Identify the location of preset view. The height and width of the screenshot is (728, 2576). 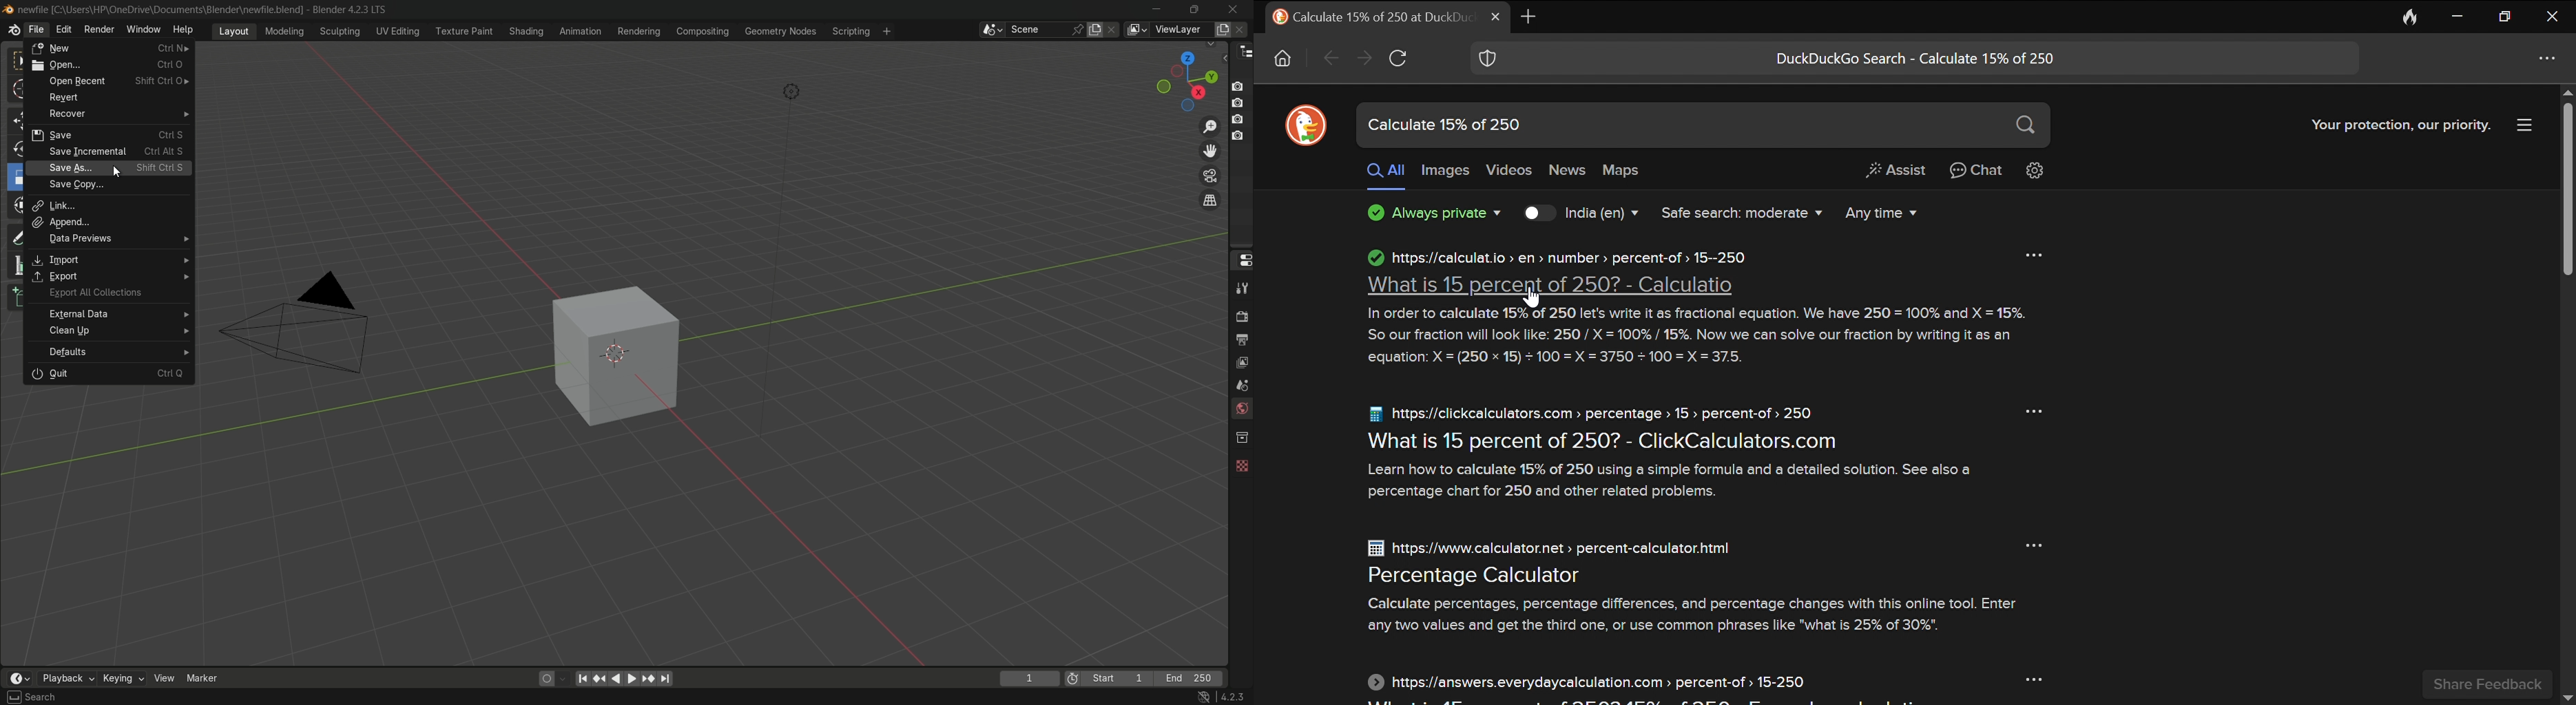
(1183, 78).